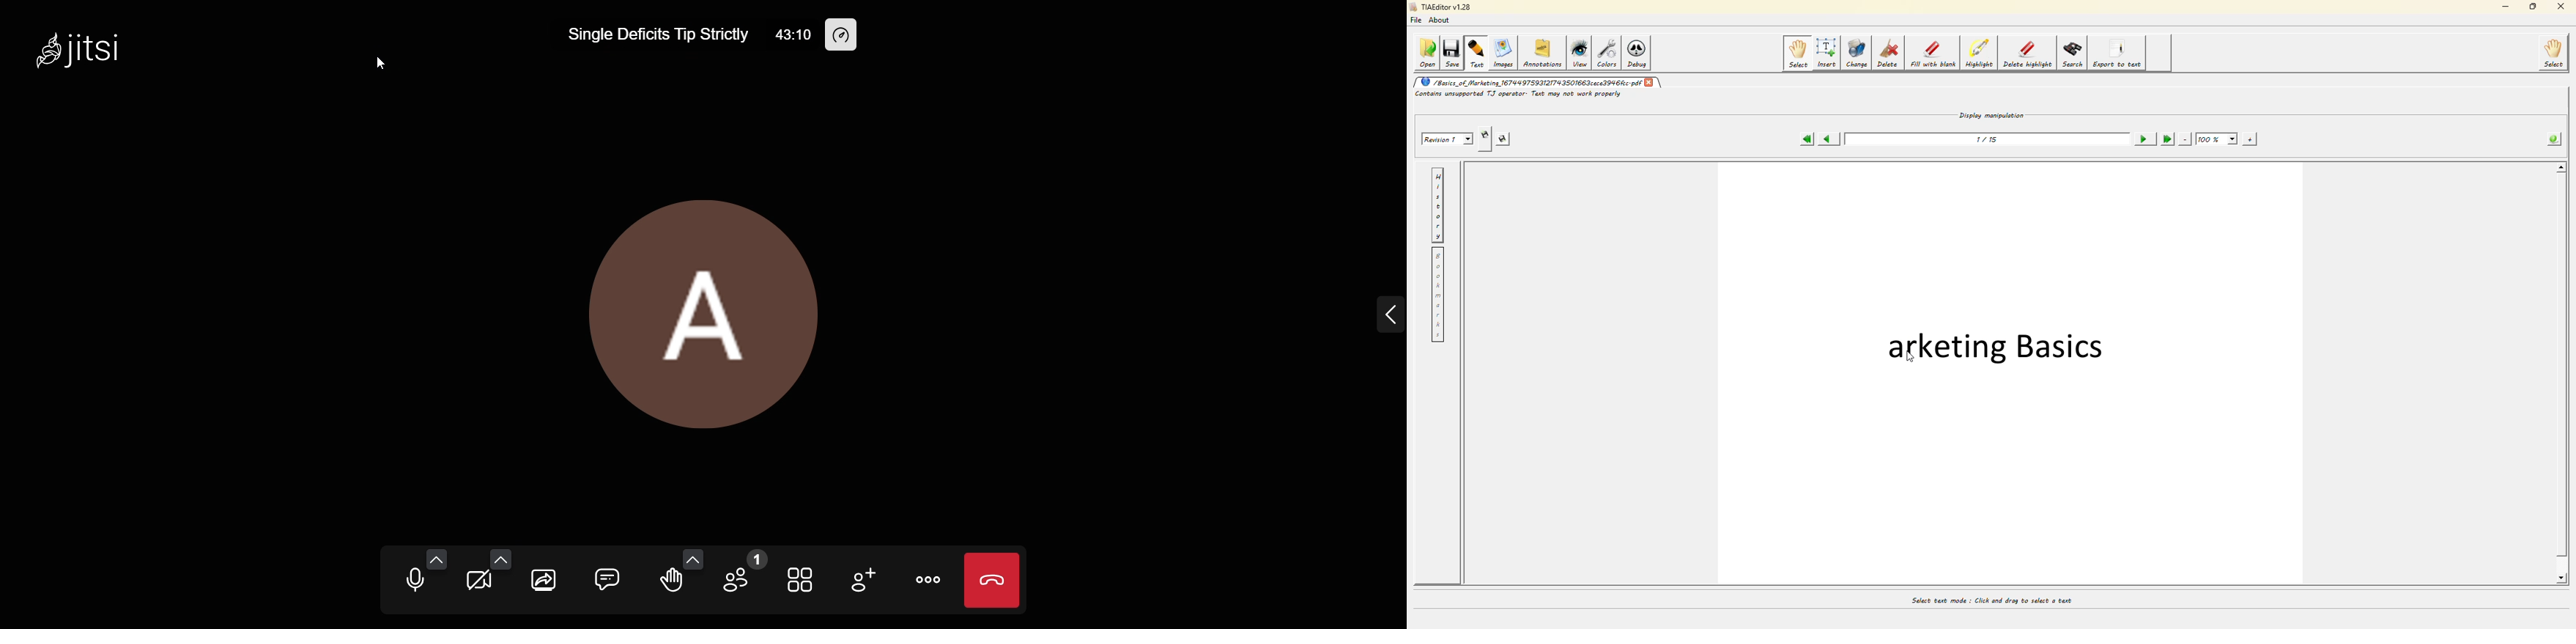 Image resolution: width=2576 pixels, height=644 pixels. What do you see at coordinates (654, 36) in the screenshot?
I see `Single Deficits Tip Strictly` at bounding box center [654, 36].